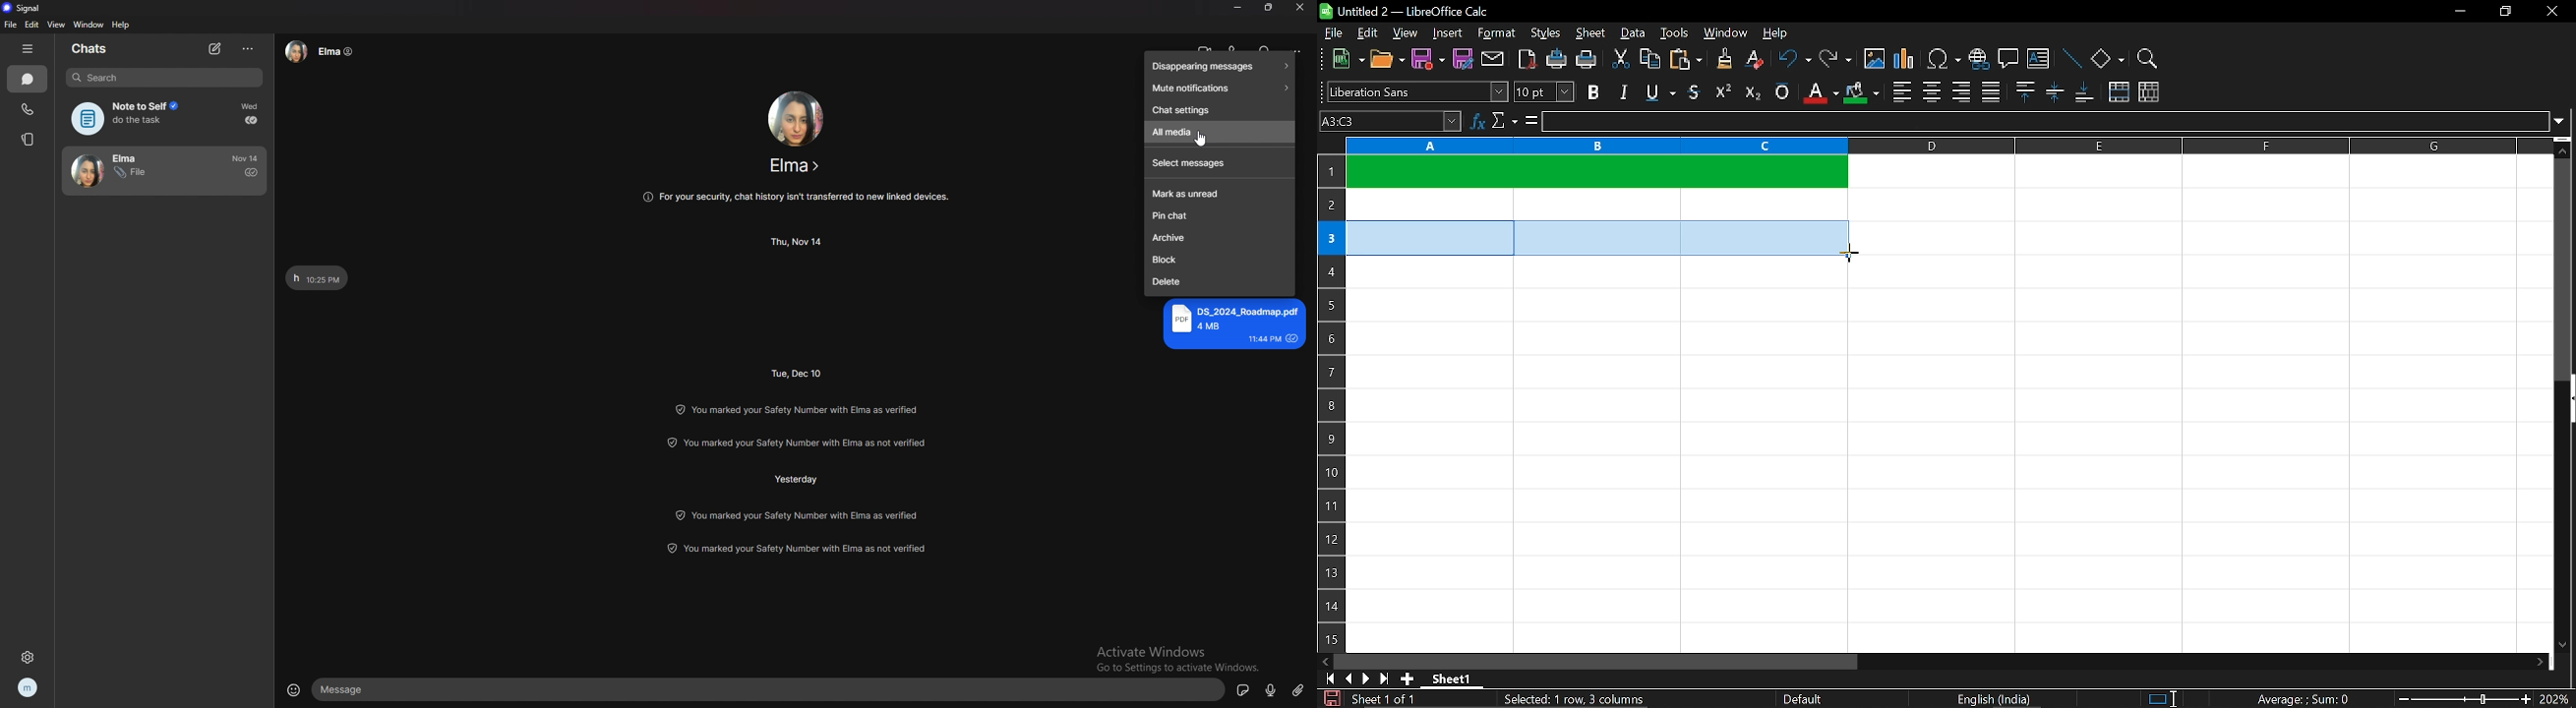  Describe the element at coordinates (251, 120) in the screenshot. I see `delivered` at that location.